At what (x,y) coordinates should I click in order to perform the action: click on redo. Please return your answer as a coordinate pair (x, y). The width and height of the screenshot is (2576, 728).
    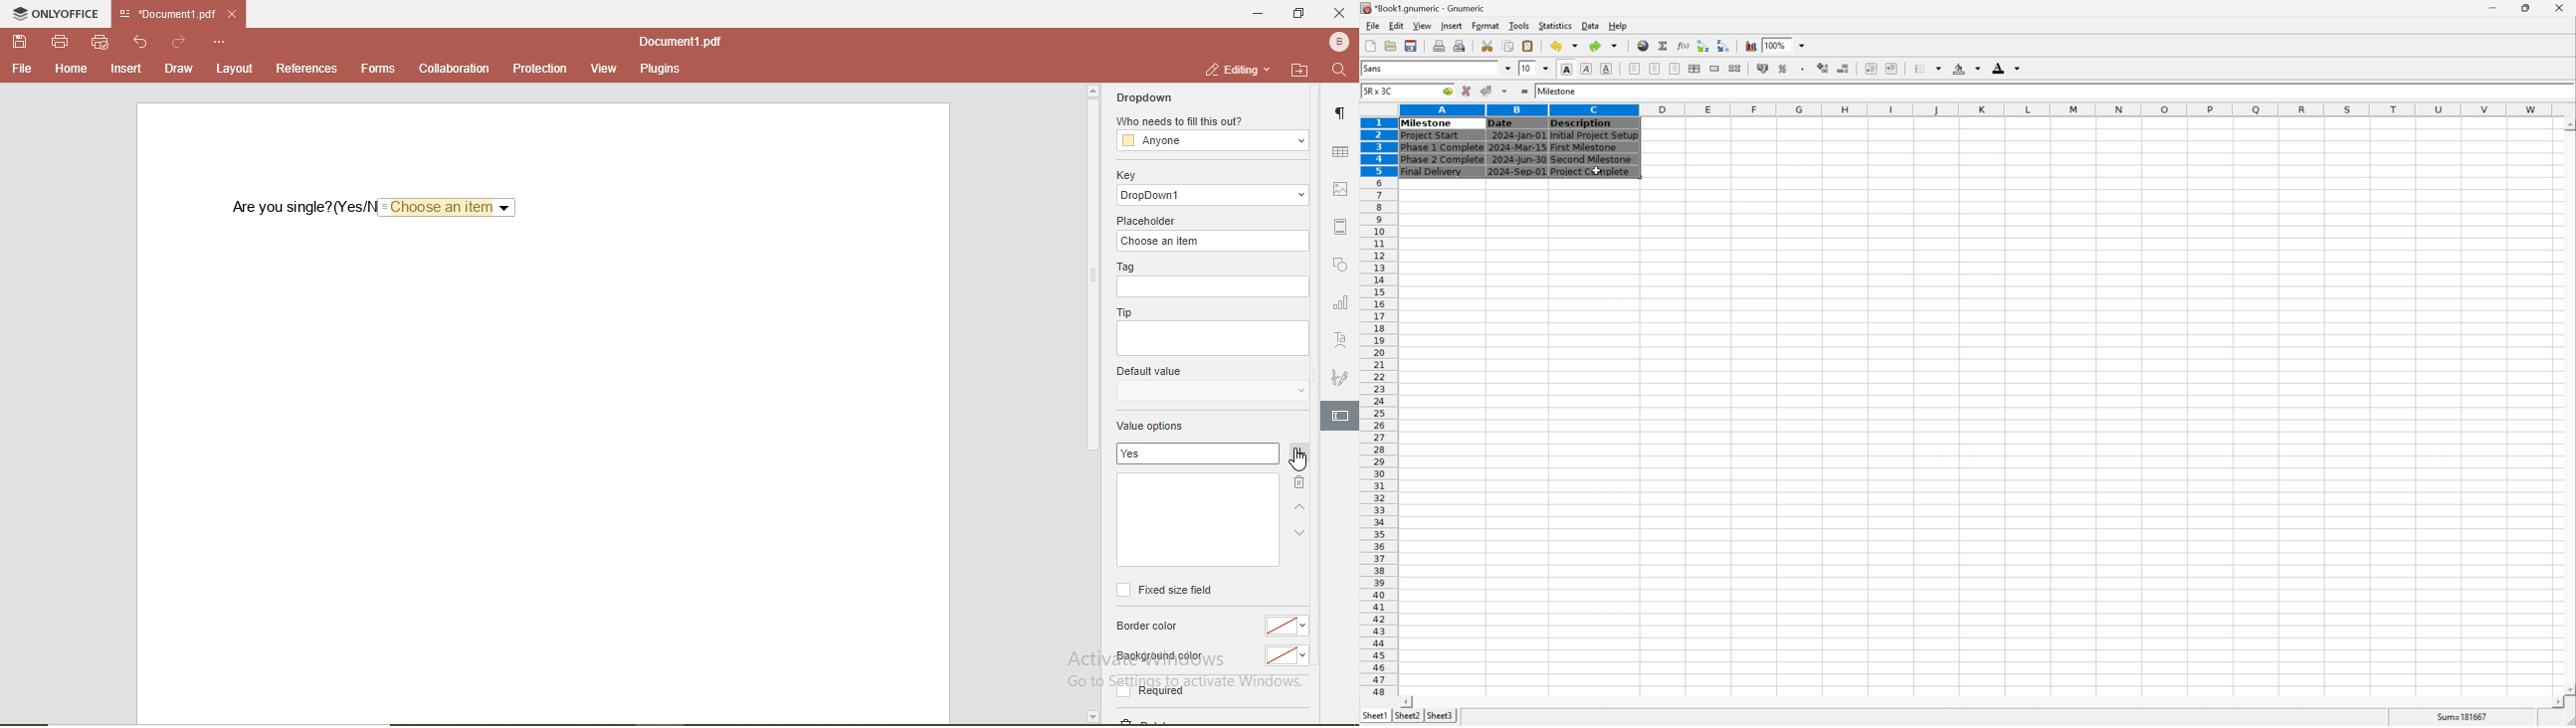
    Looking at the image, I should click on (179, 43).